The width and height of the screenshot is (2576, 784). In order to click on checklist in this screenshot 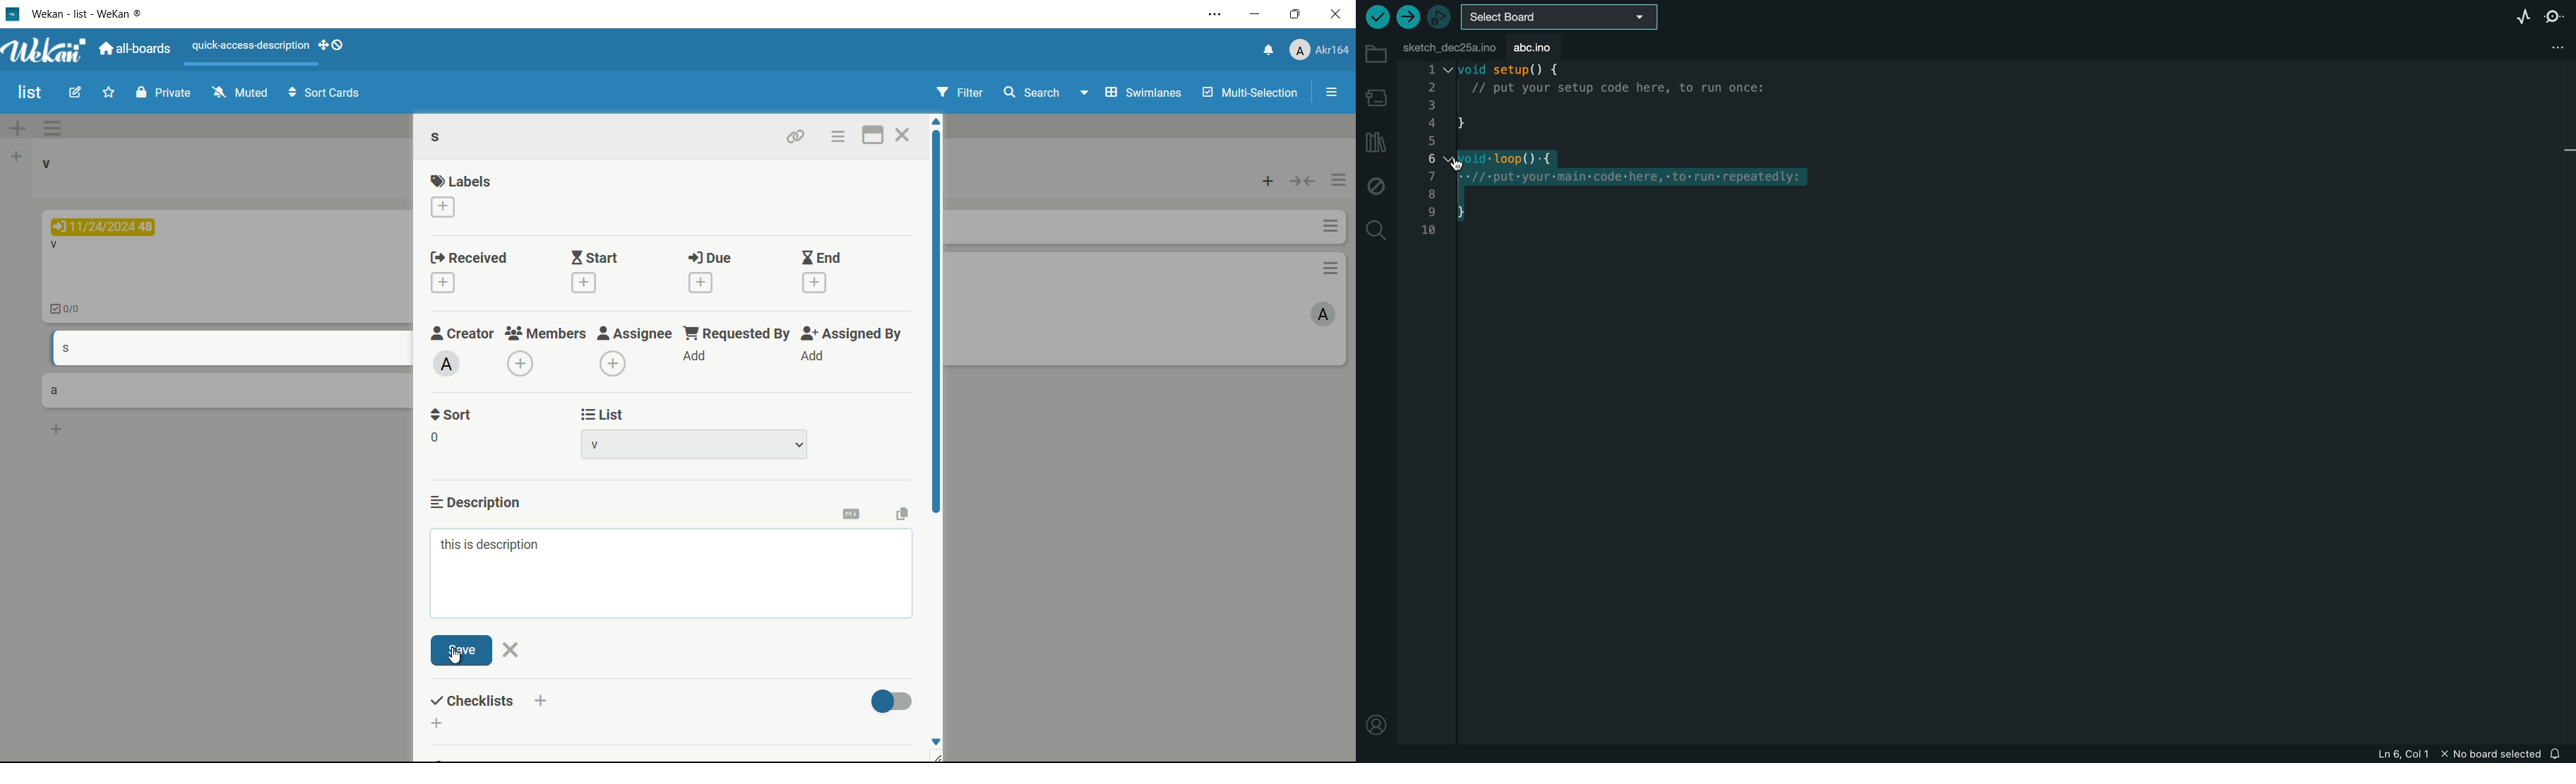, I will do `click(489, 702)`.